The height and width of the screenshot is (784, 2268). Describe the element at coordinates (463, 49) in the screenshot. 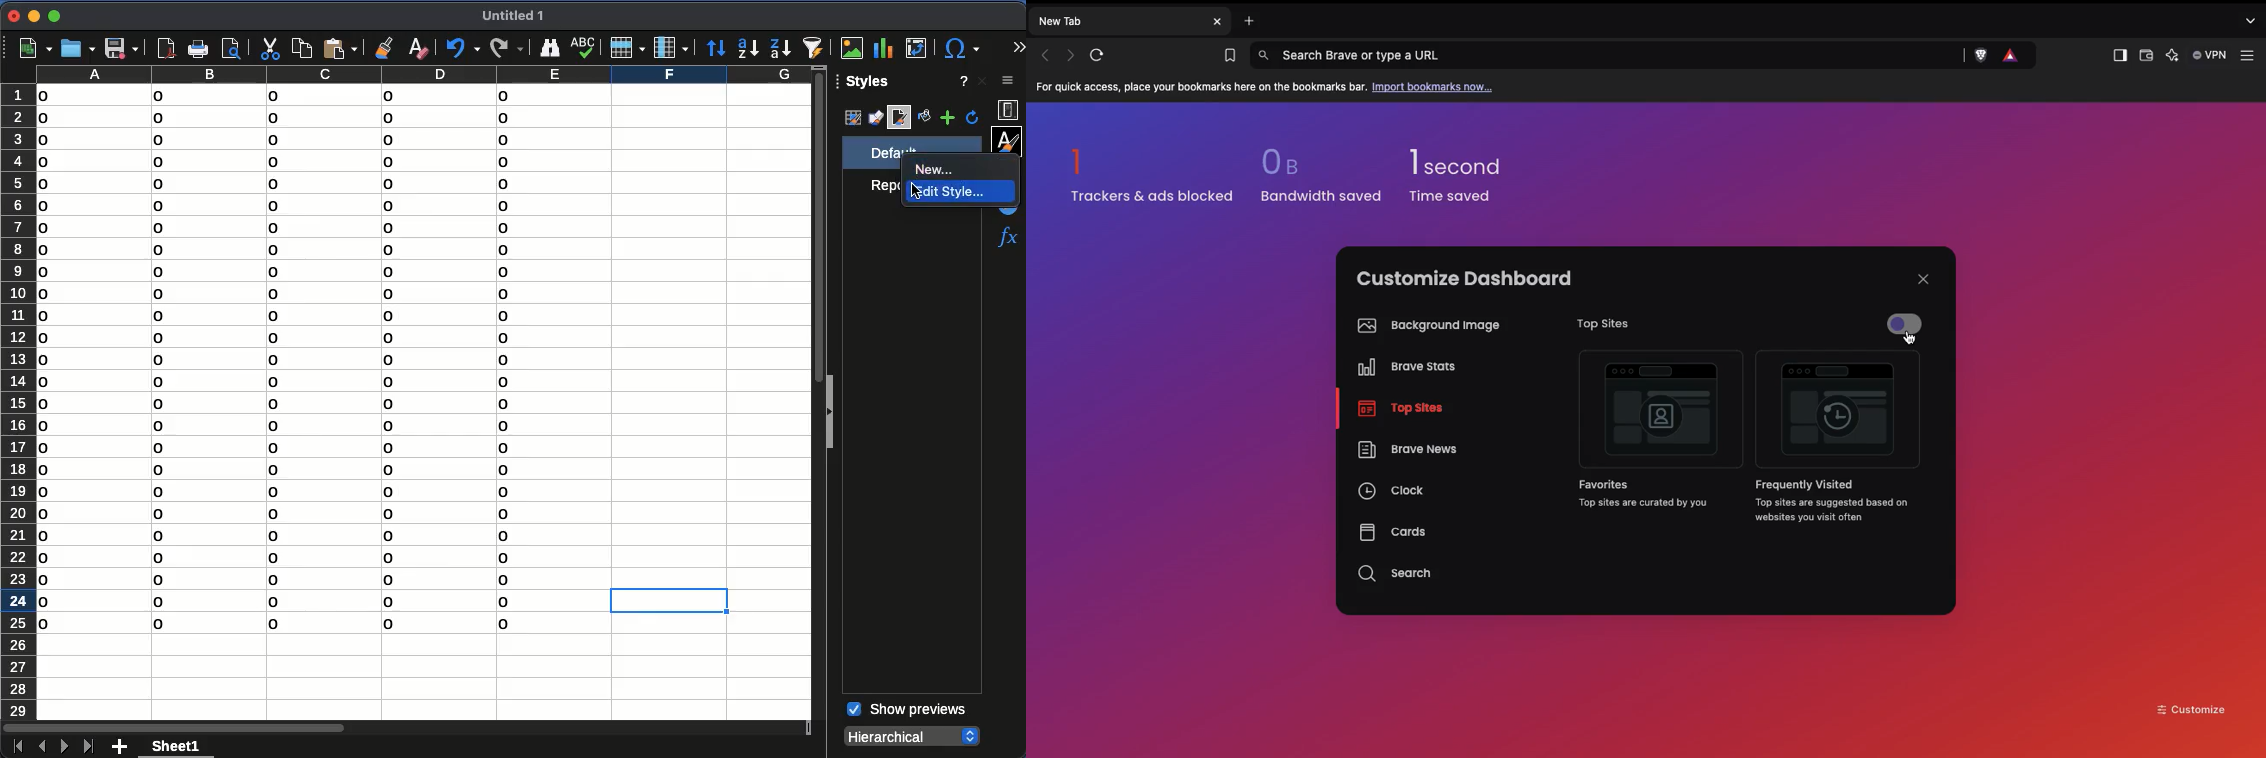

I see `undo` at that location.